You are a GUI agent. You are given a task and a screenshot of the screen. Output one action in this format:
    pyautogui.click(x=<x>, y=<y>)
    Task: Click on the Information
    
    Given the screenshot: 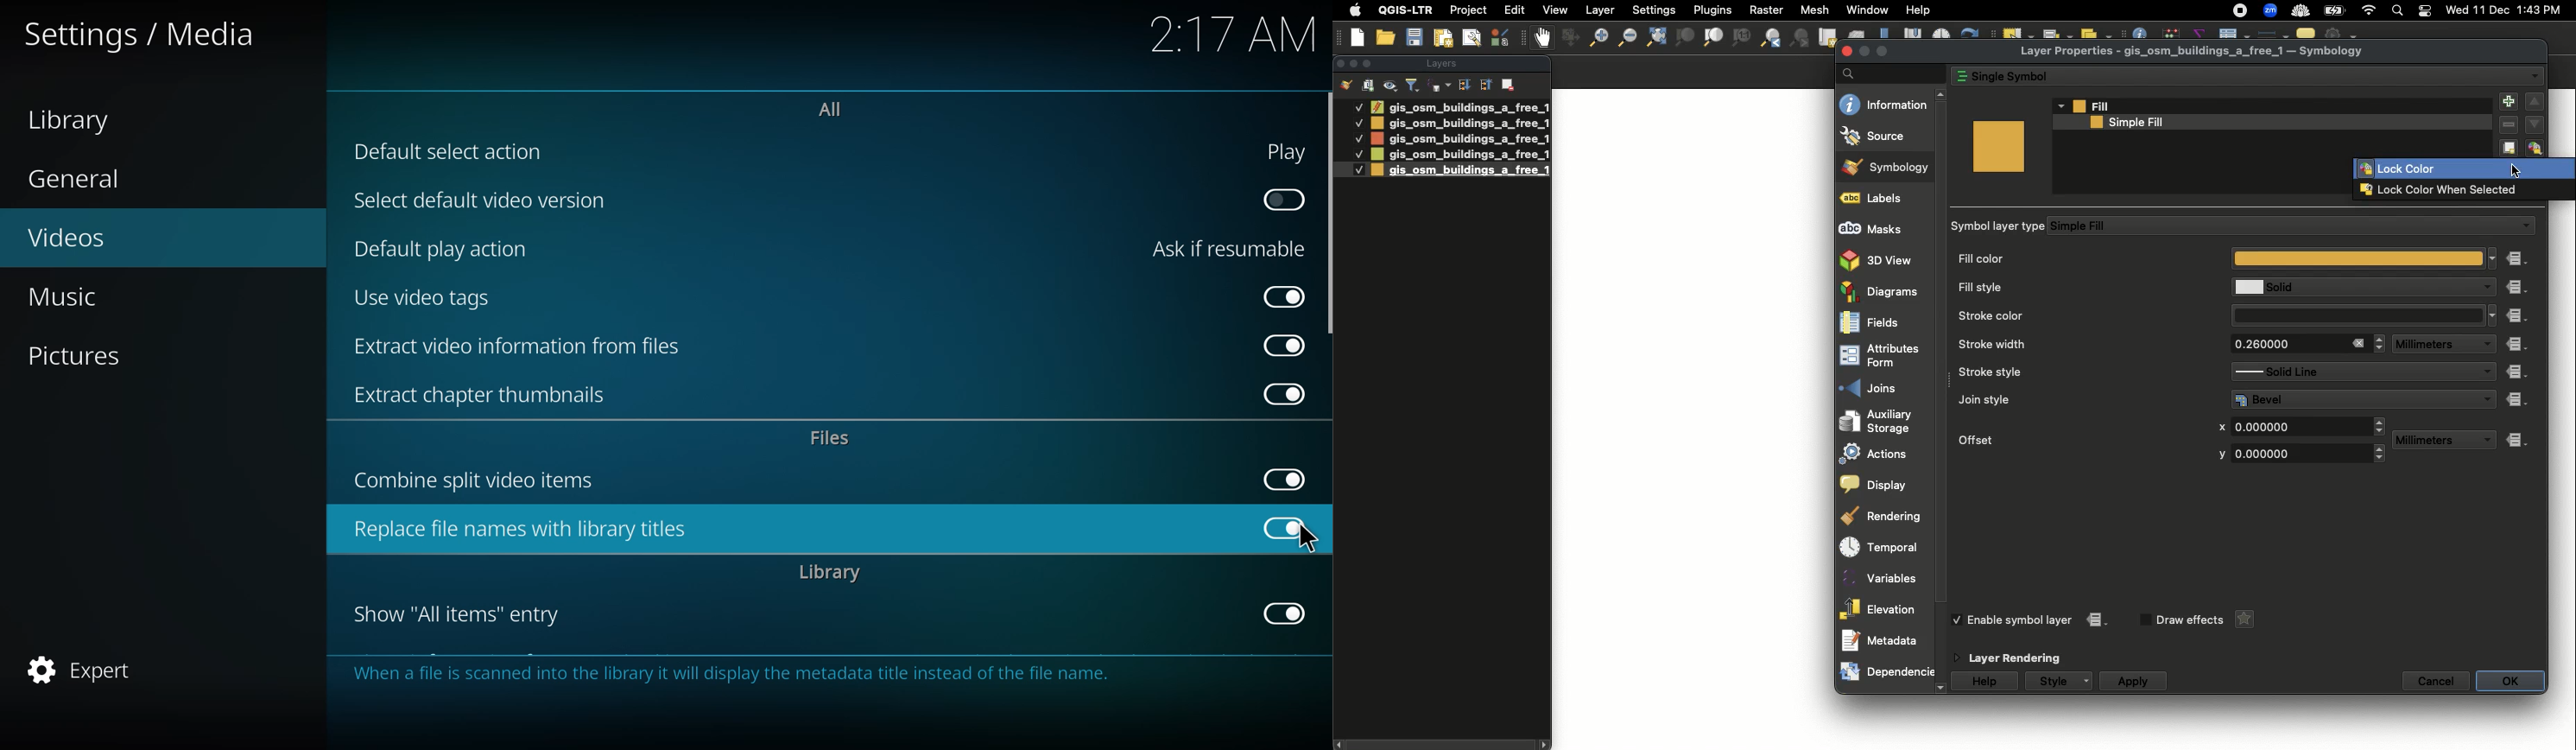 What is the action you would take?
    pyautogui.click(x=1884, y=104)
    